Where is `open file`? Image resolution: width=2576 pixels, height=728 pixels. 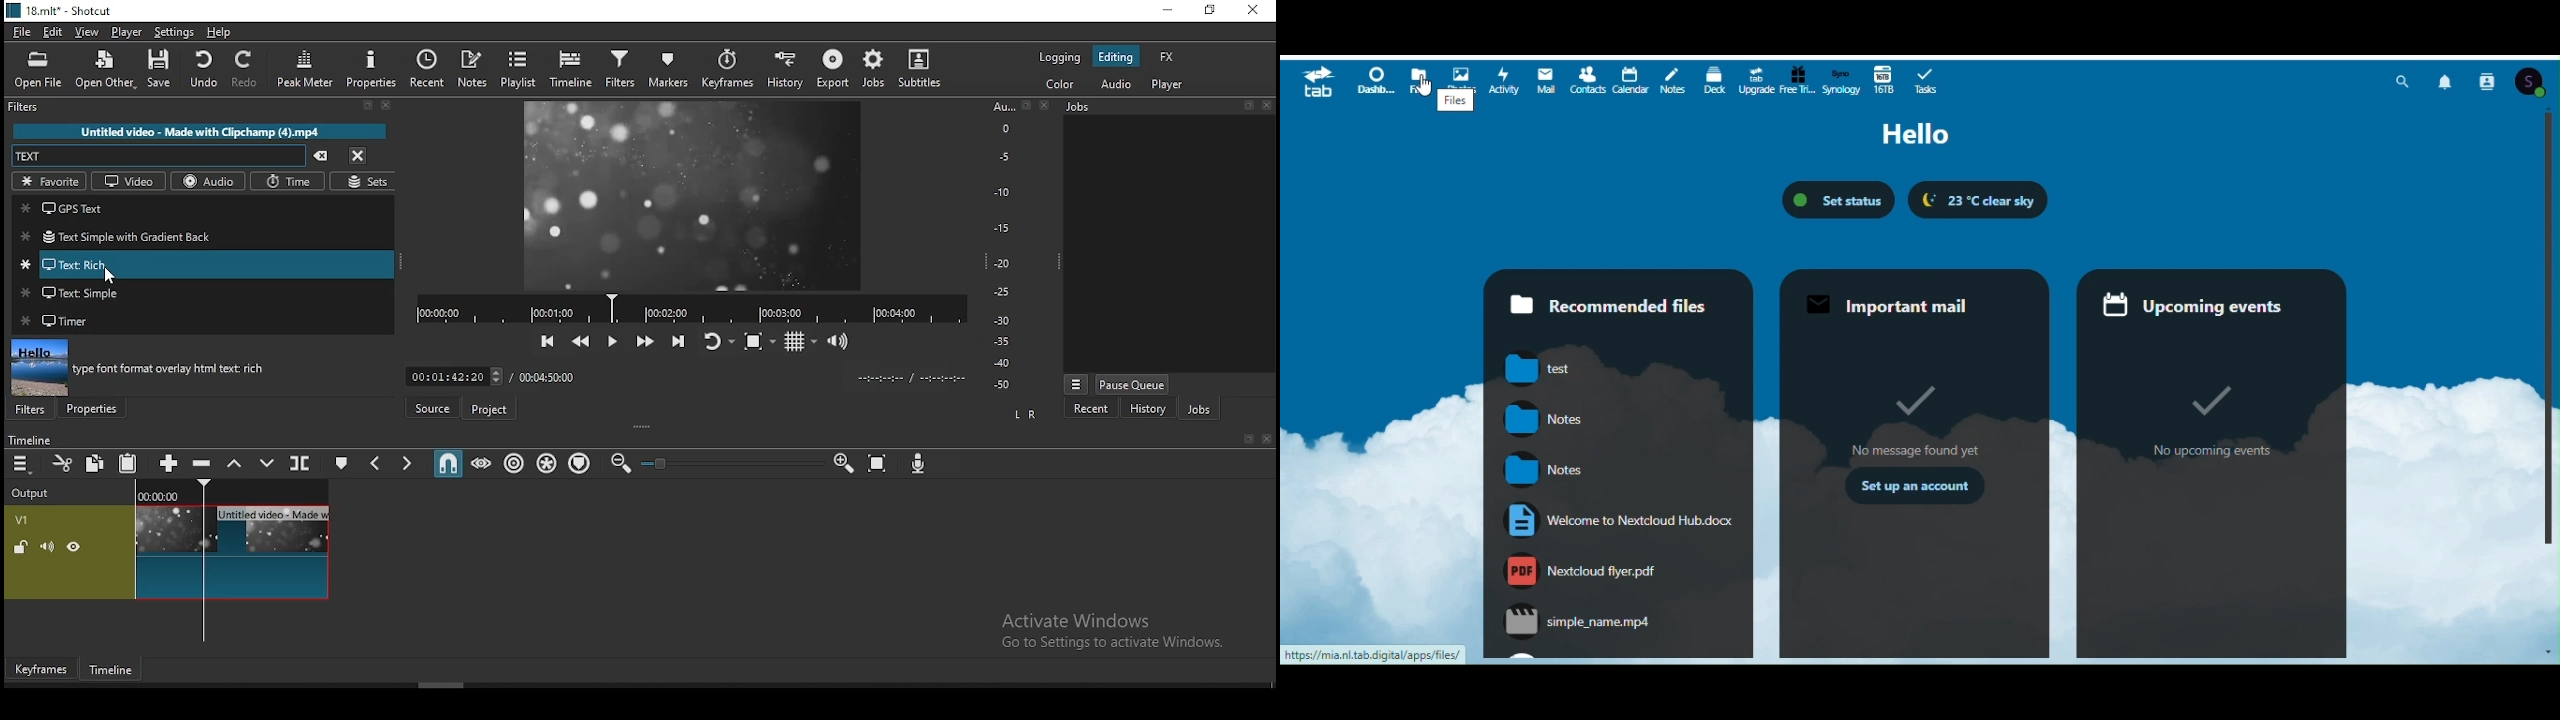
open file is located at coordinates (38, 71).